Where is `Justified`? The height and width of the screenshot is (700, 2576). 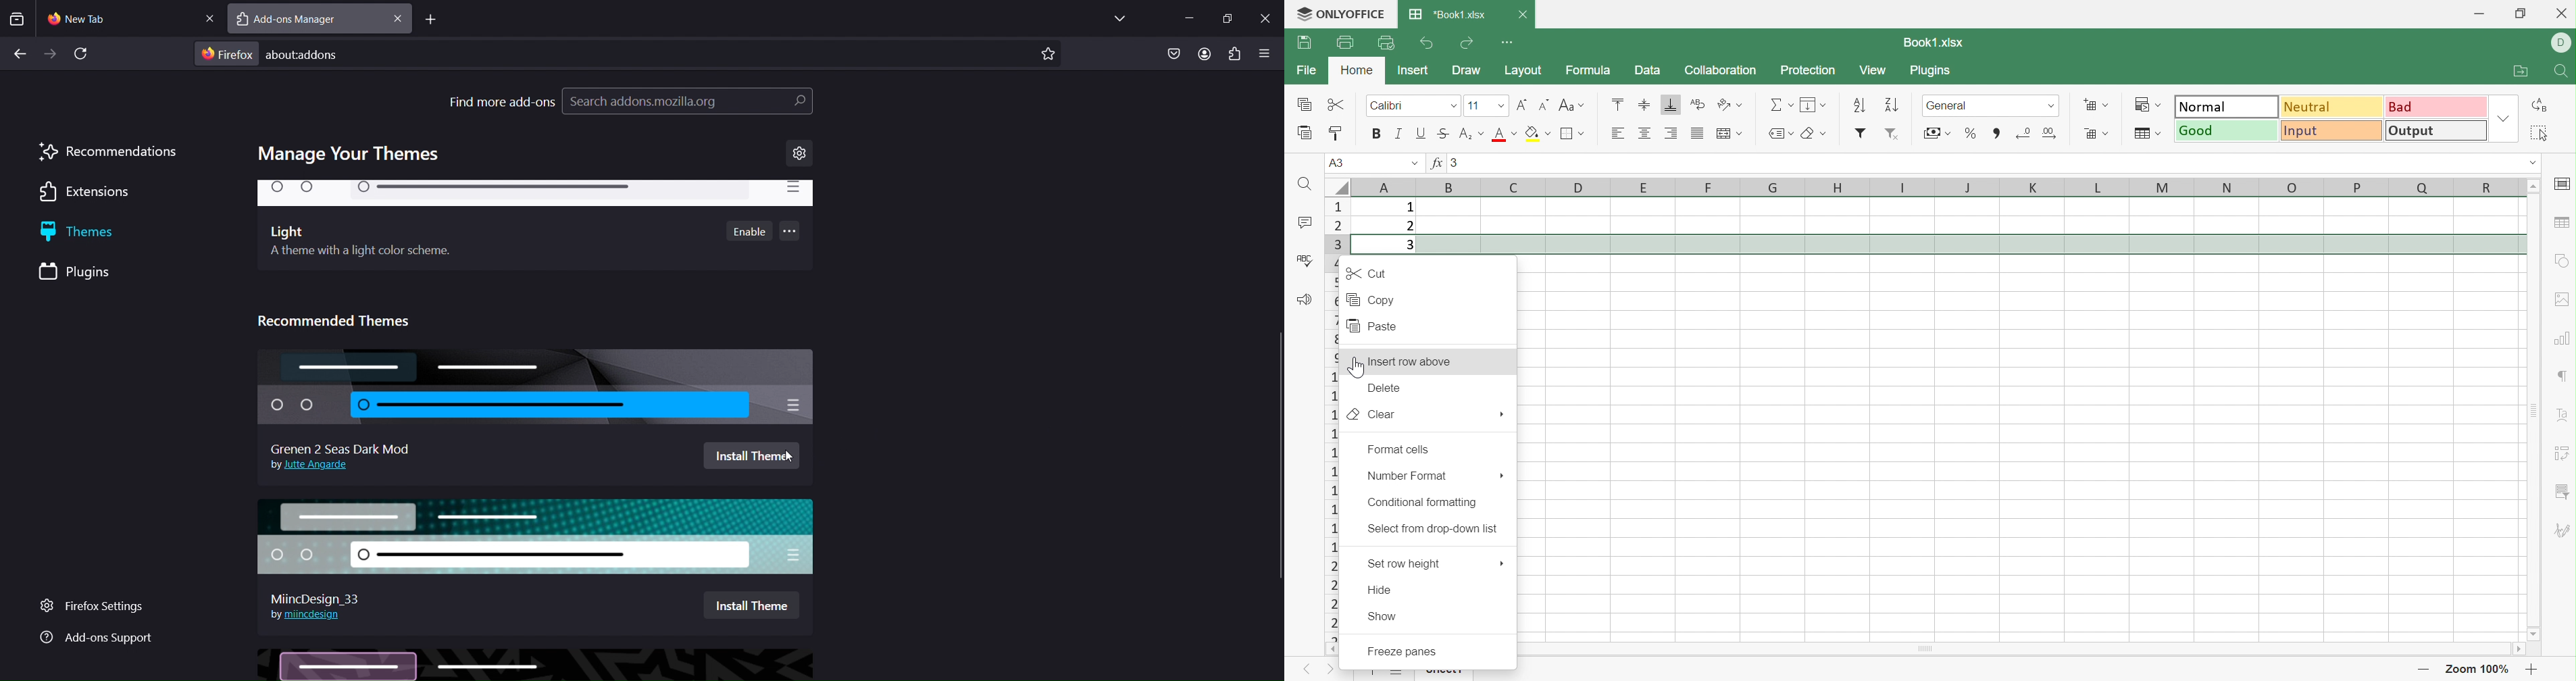 Justified is located at coordinates (1697, 134).